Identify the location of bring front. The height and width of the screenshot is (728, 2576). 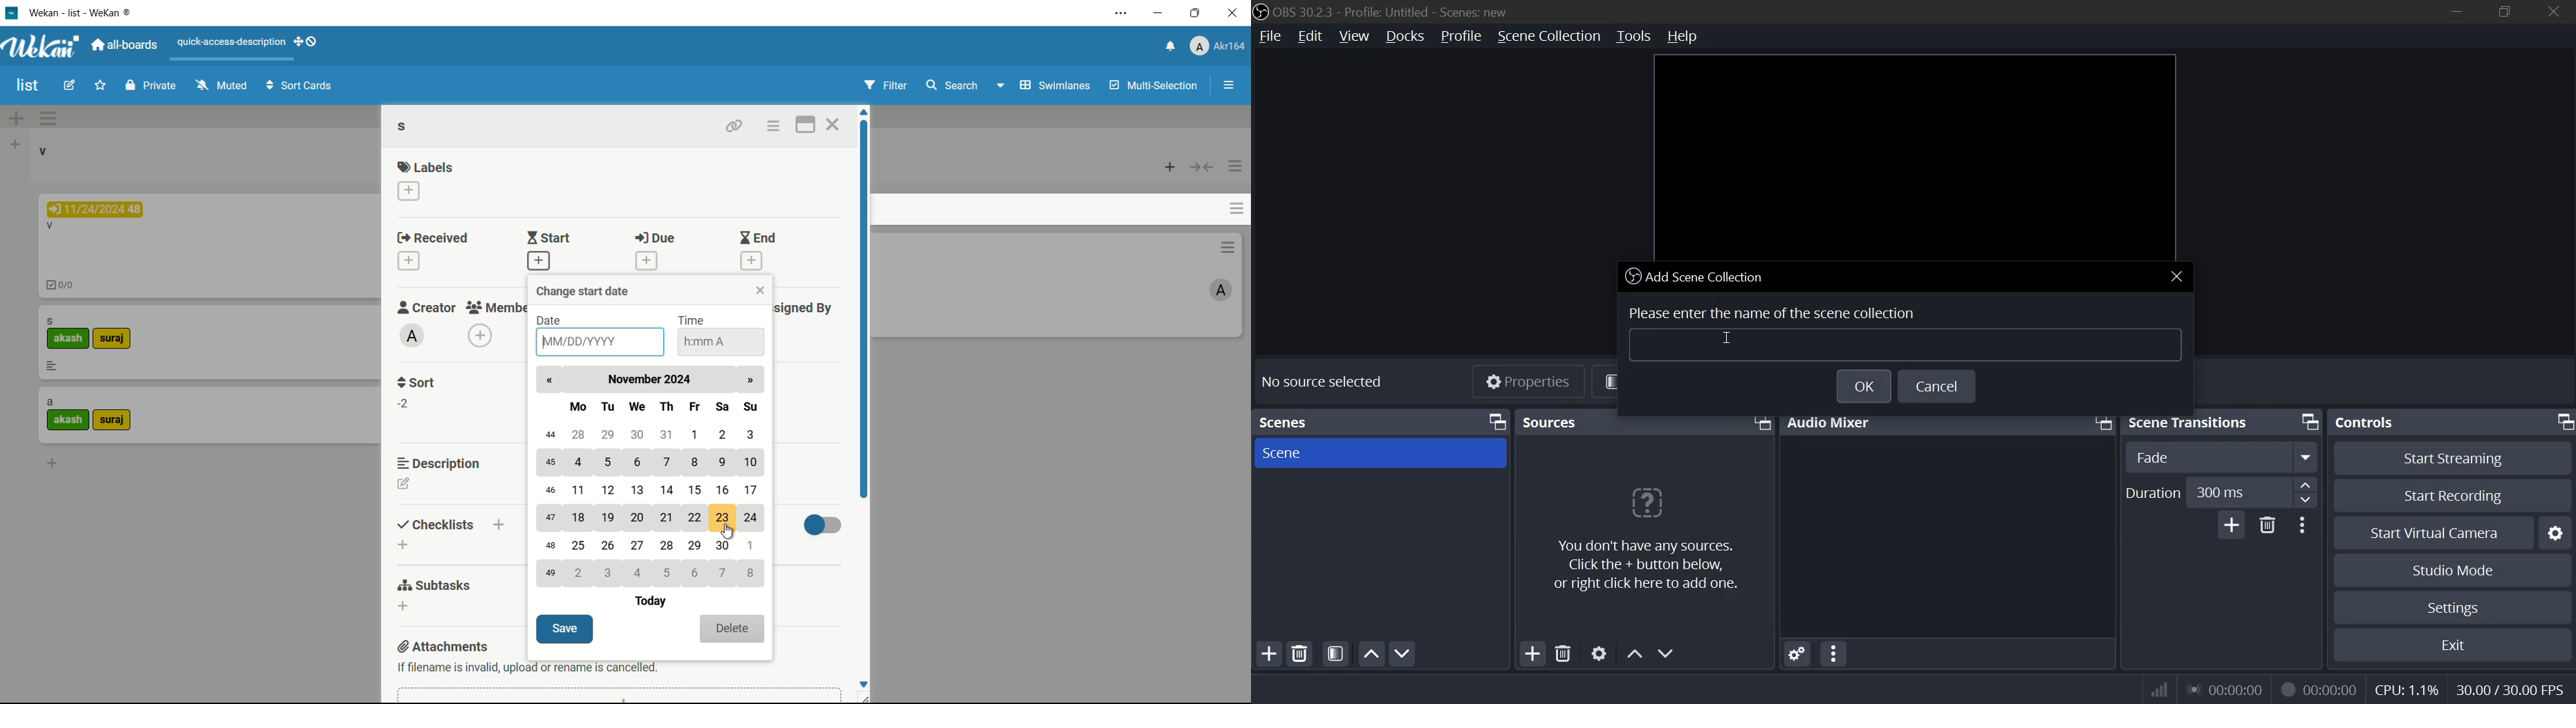
(2307, 421).